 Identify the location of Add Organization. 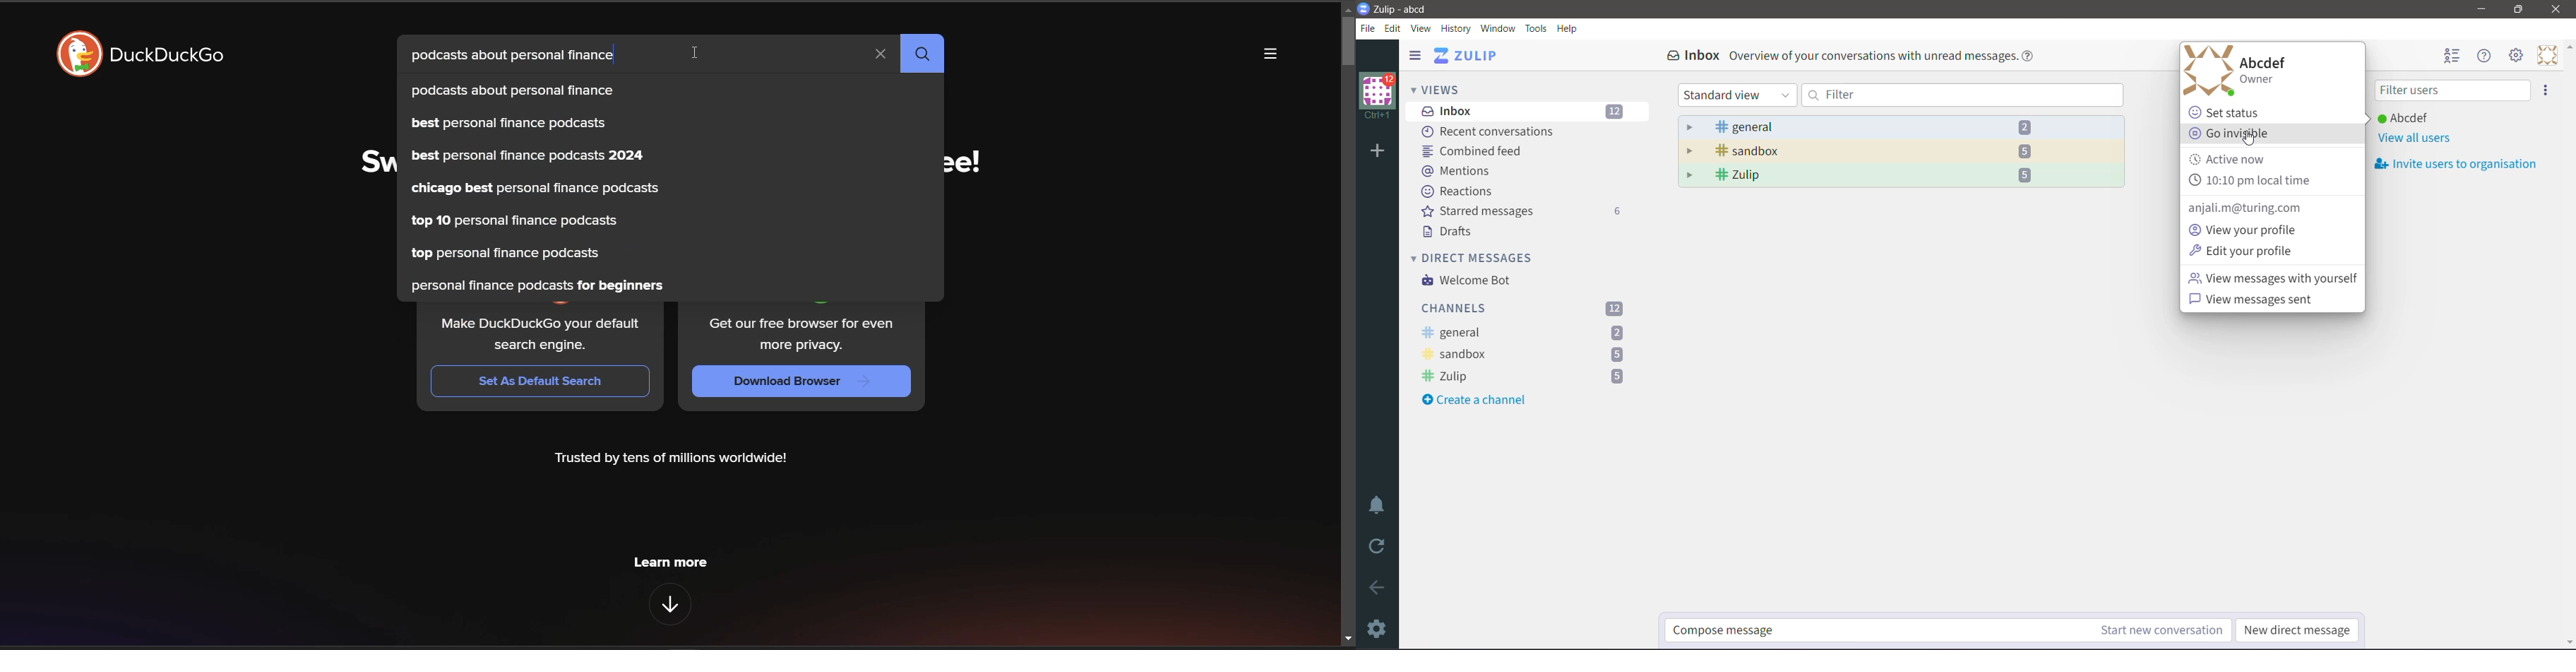
(1378, 151).